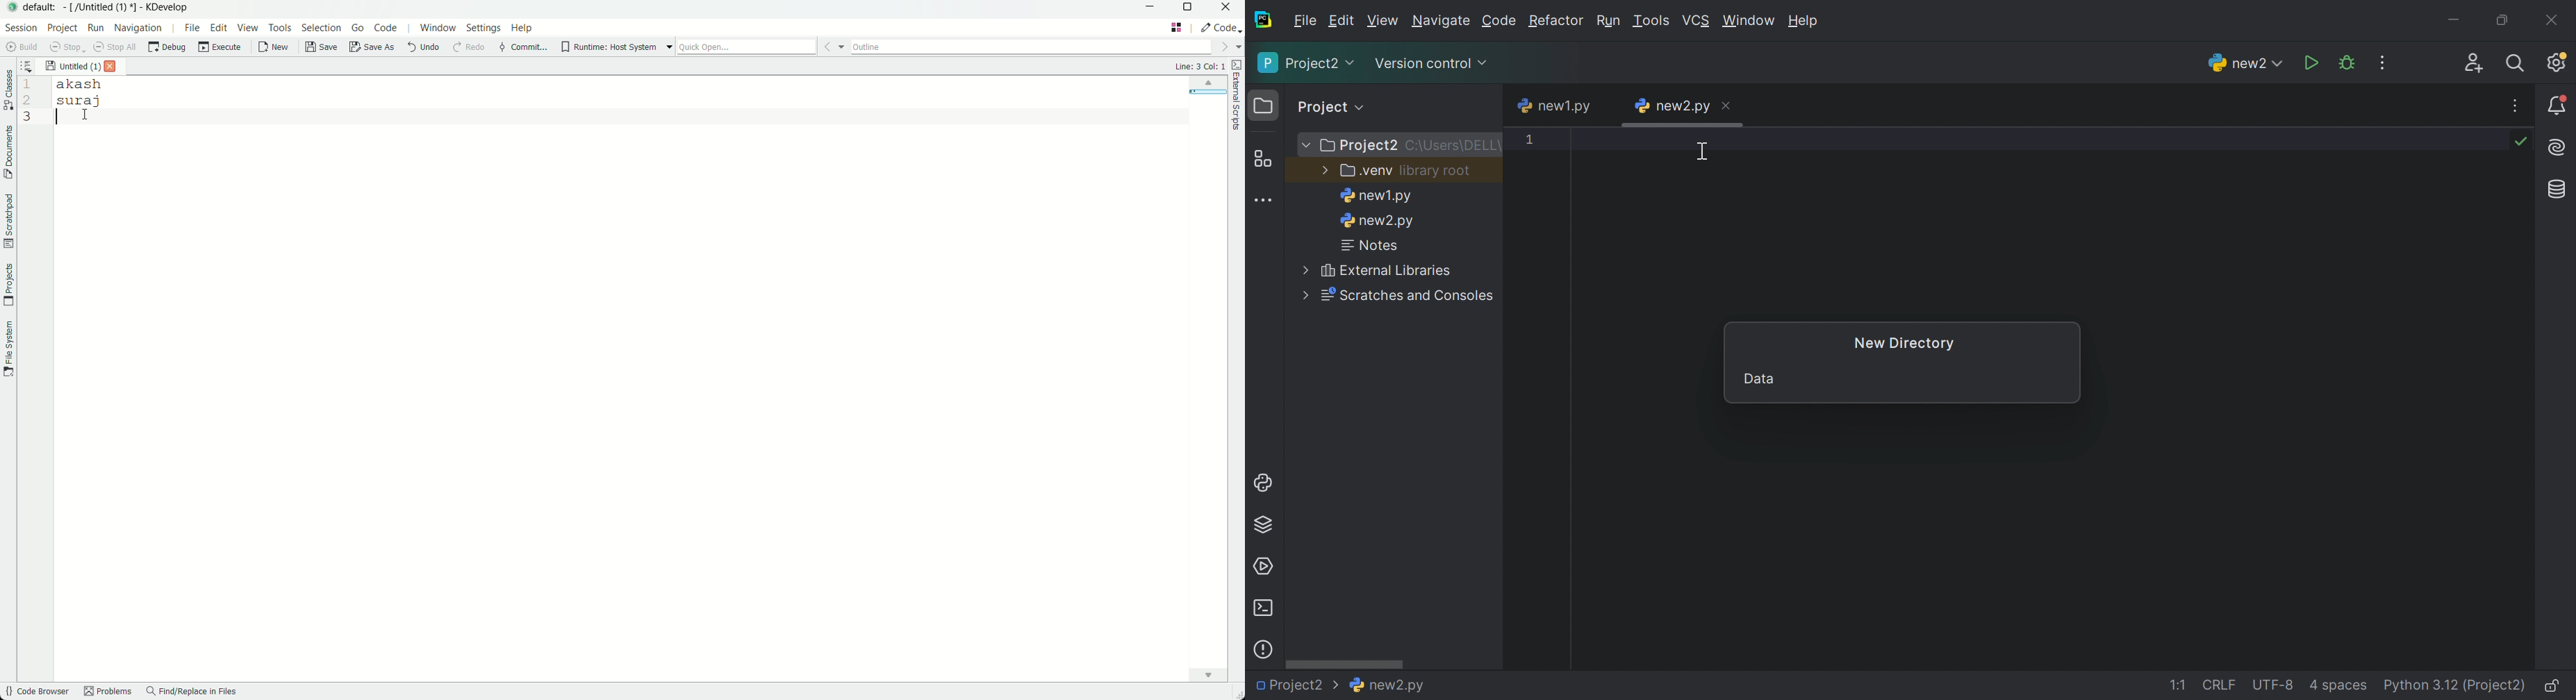  Describe the element at coordinates (1758, 377) in the screenshot. I see `Data` at that location.